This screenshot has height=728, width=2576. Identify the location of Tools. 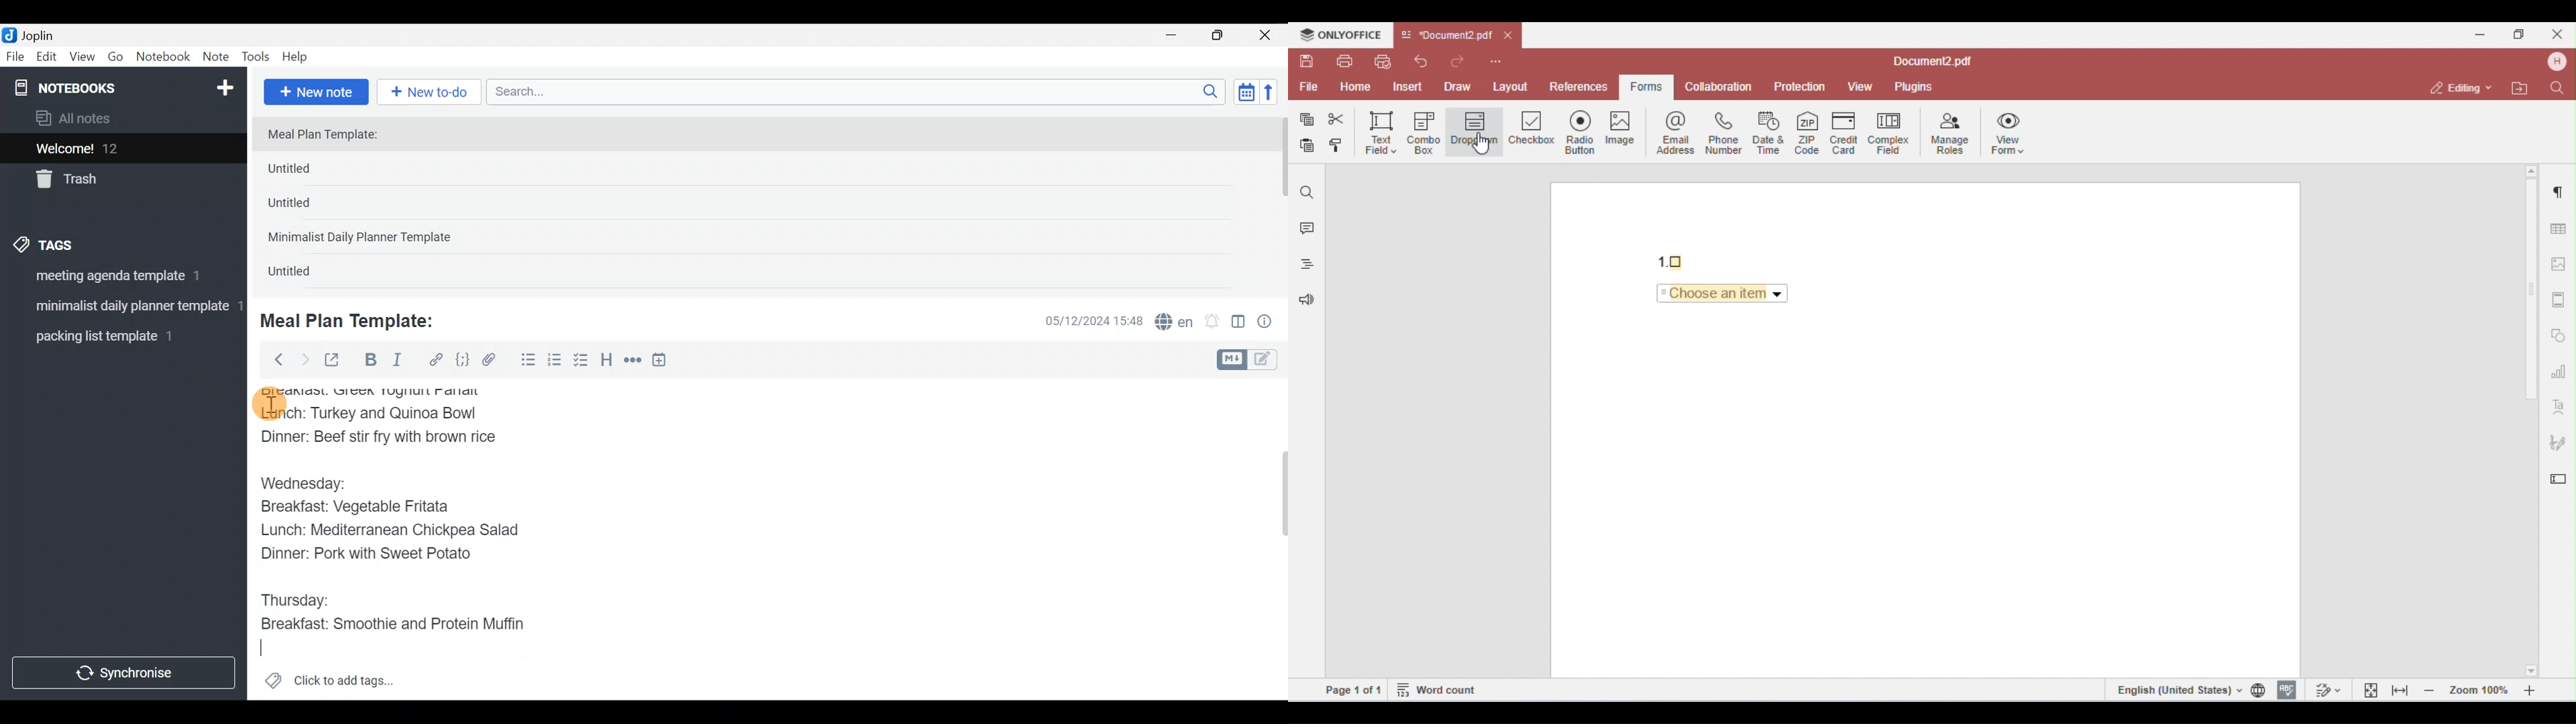
(256, 58).